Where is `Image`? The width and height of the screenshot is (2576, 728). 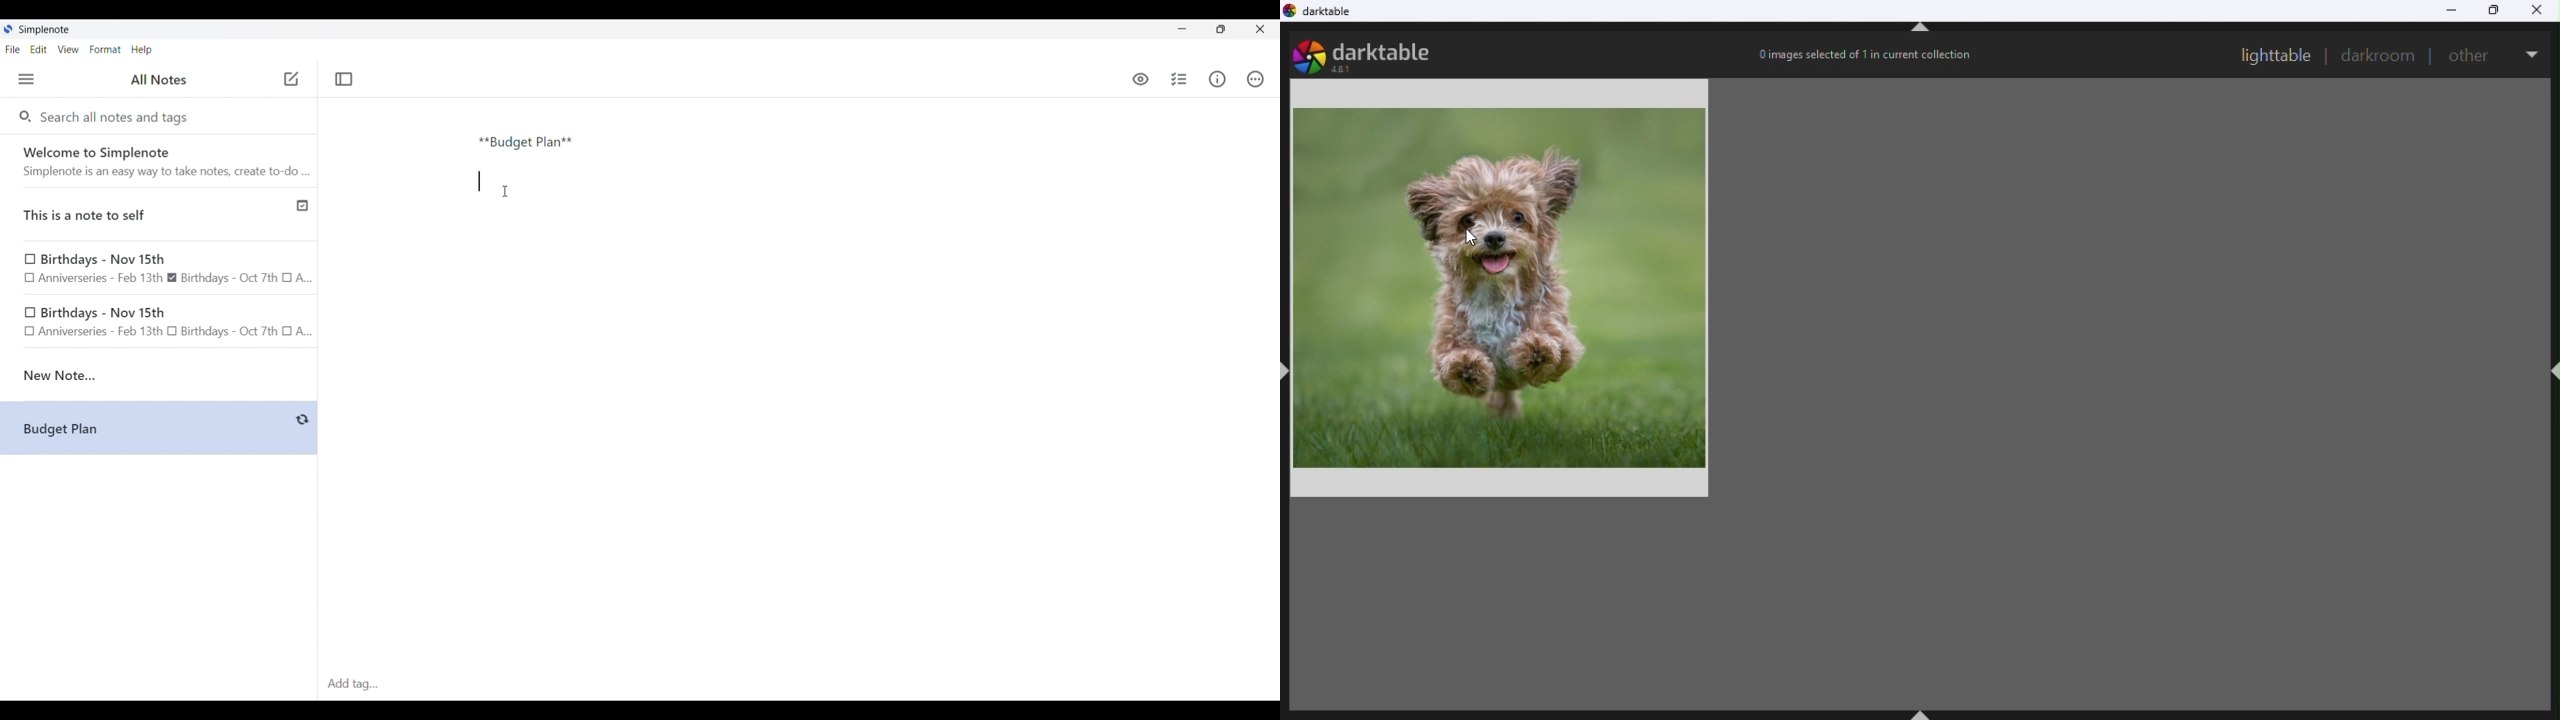 Image is located at coordinates (1503, 293).